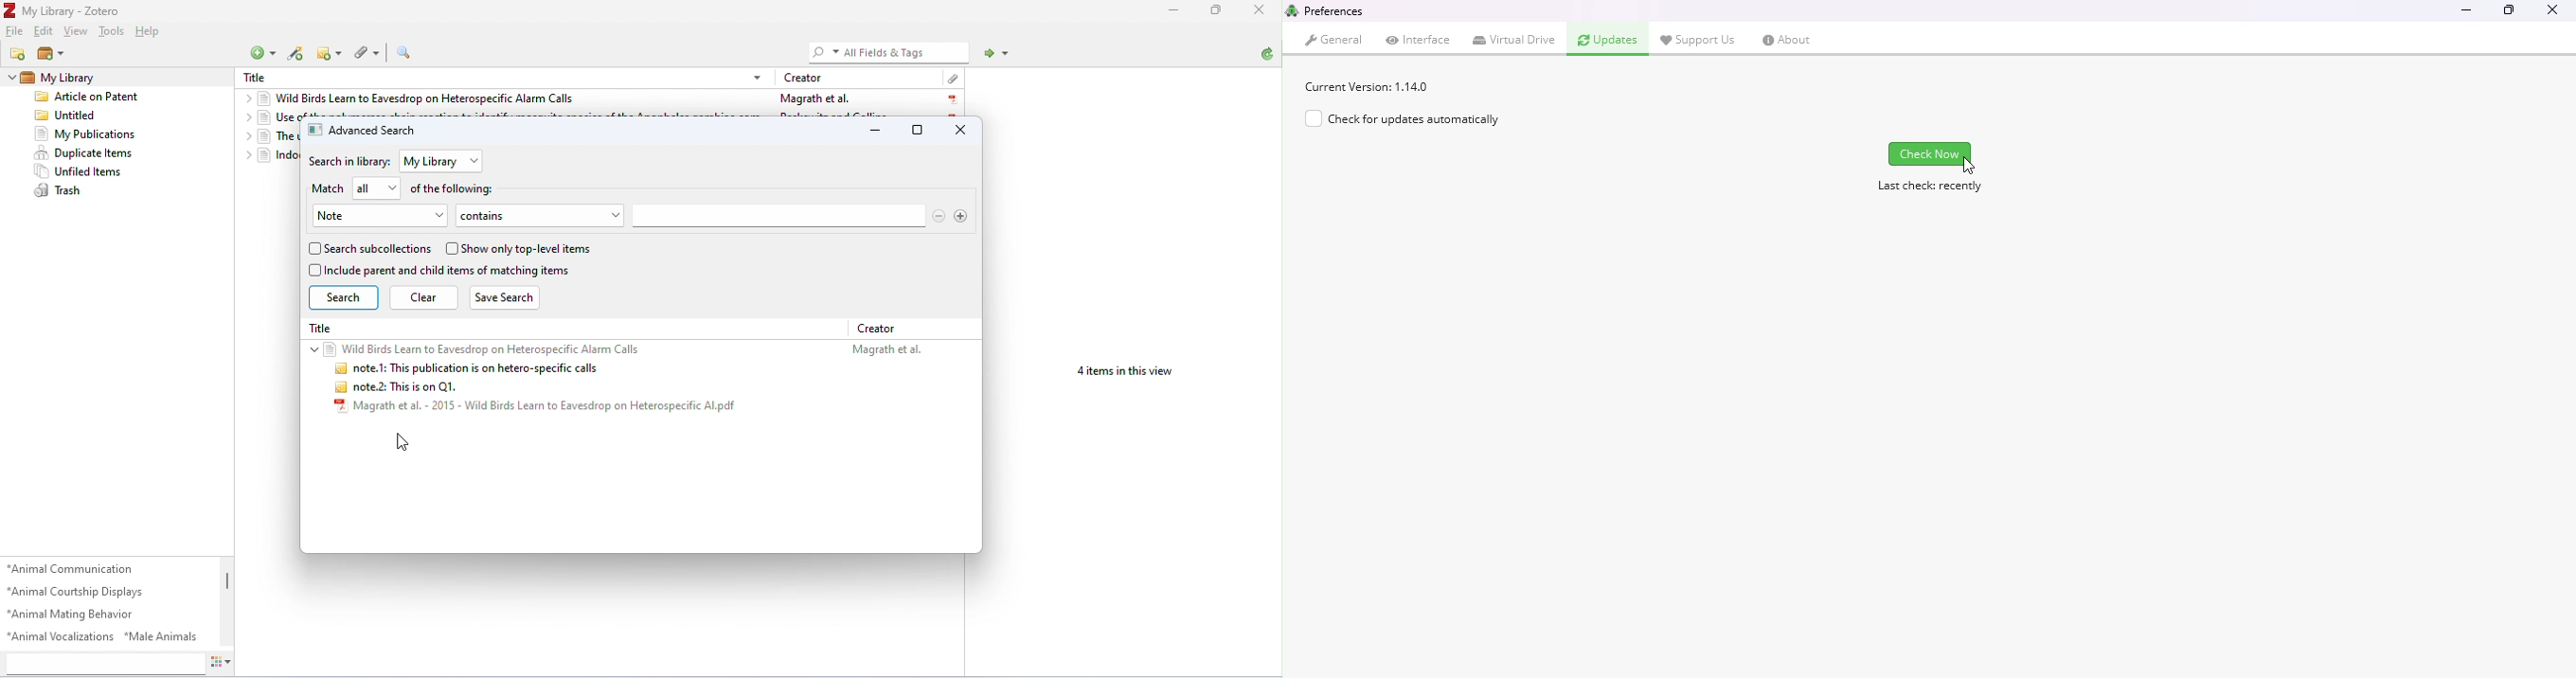 The height and width of the screenshot is (700, 2576). What do you see at coordinates (149, 32) in the screenshot?
I see `help` at bounding box center [149, 32].